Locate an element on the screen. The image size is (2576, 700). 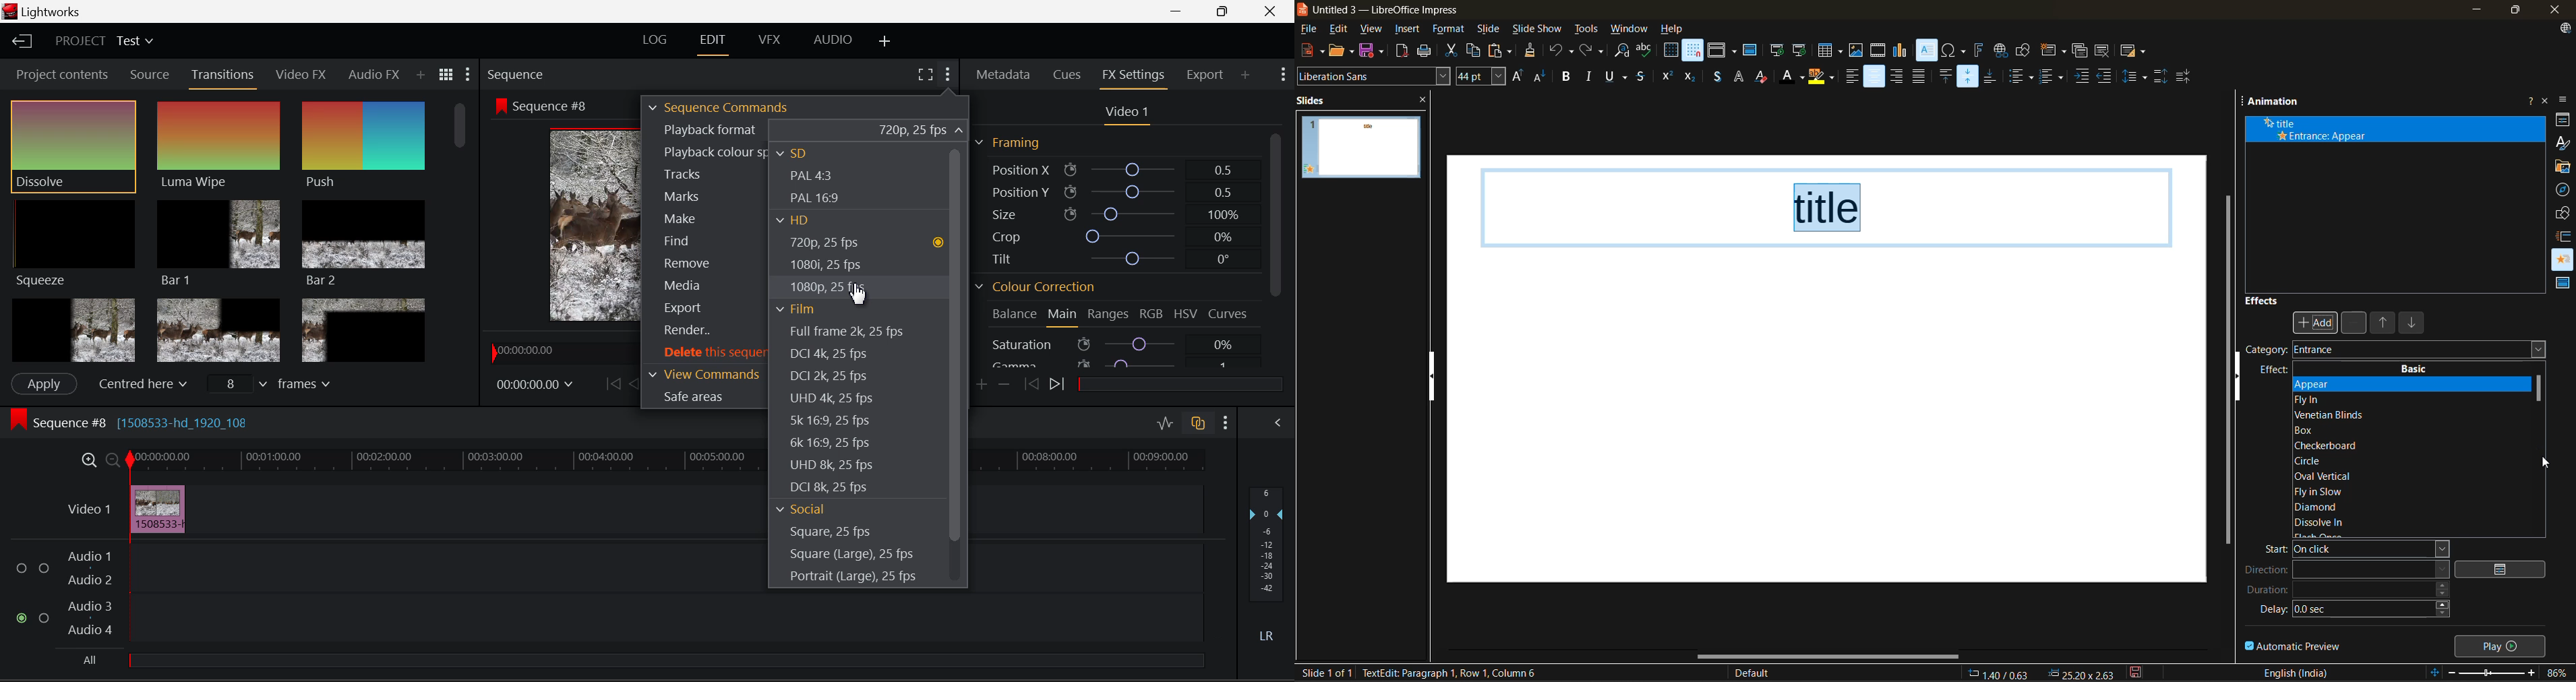
cursor is located at coordinates (2542, 462).